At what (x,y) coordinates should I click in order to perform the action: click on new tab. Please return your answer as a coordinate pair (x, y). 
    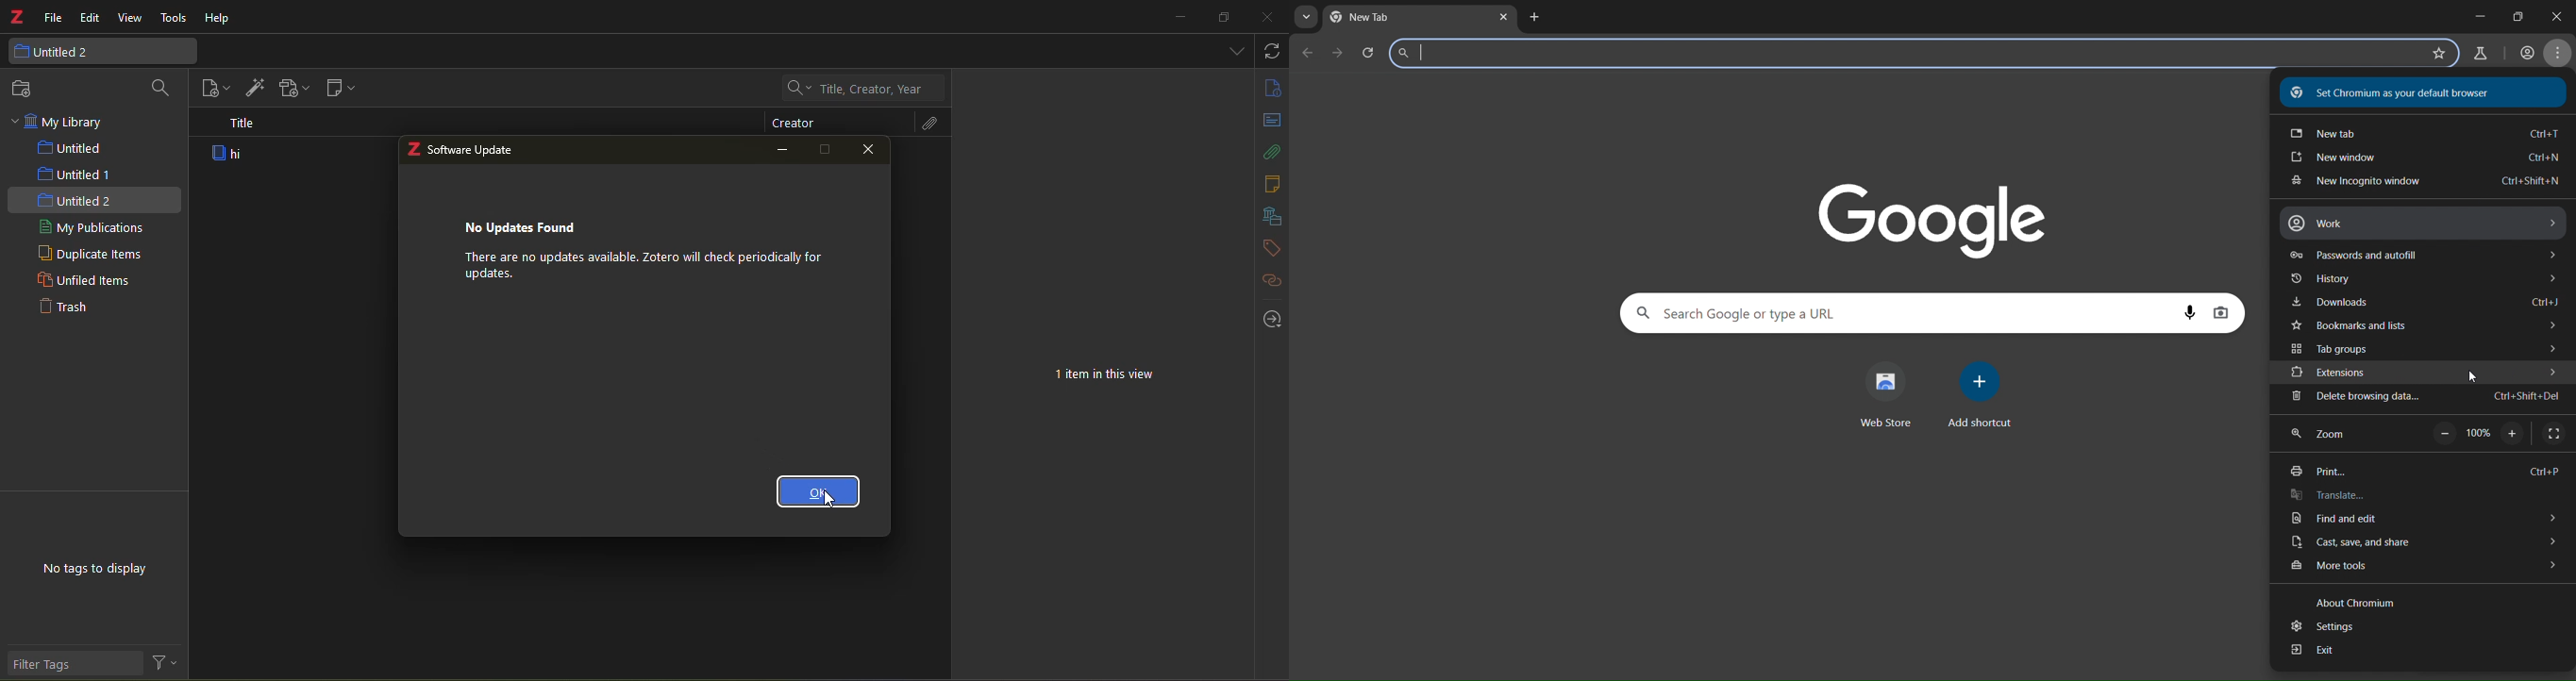
    Looking at the image, I should click on (1534, 17).